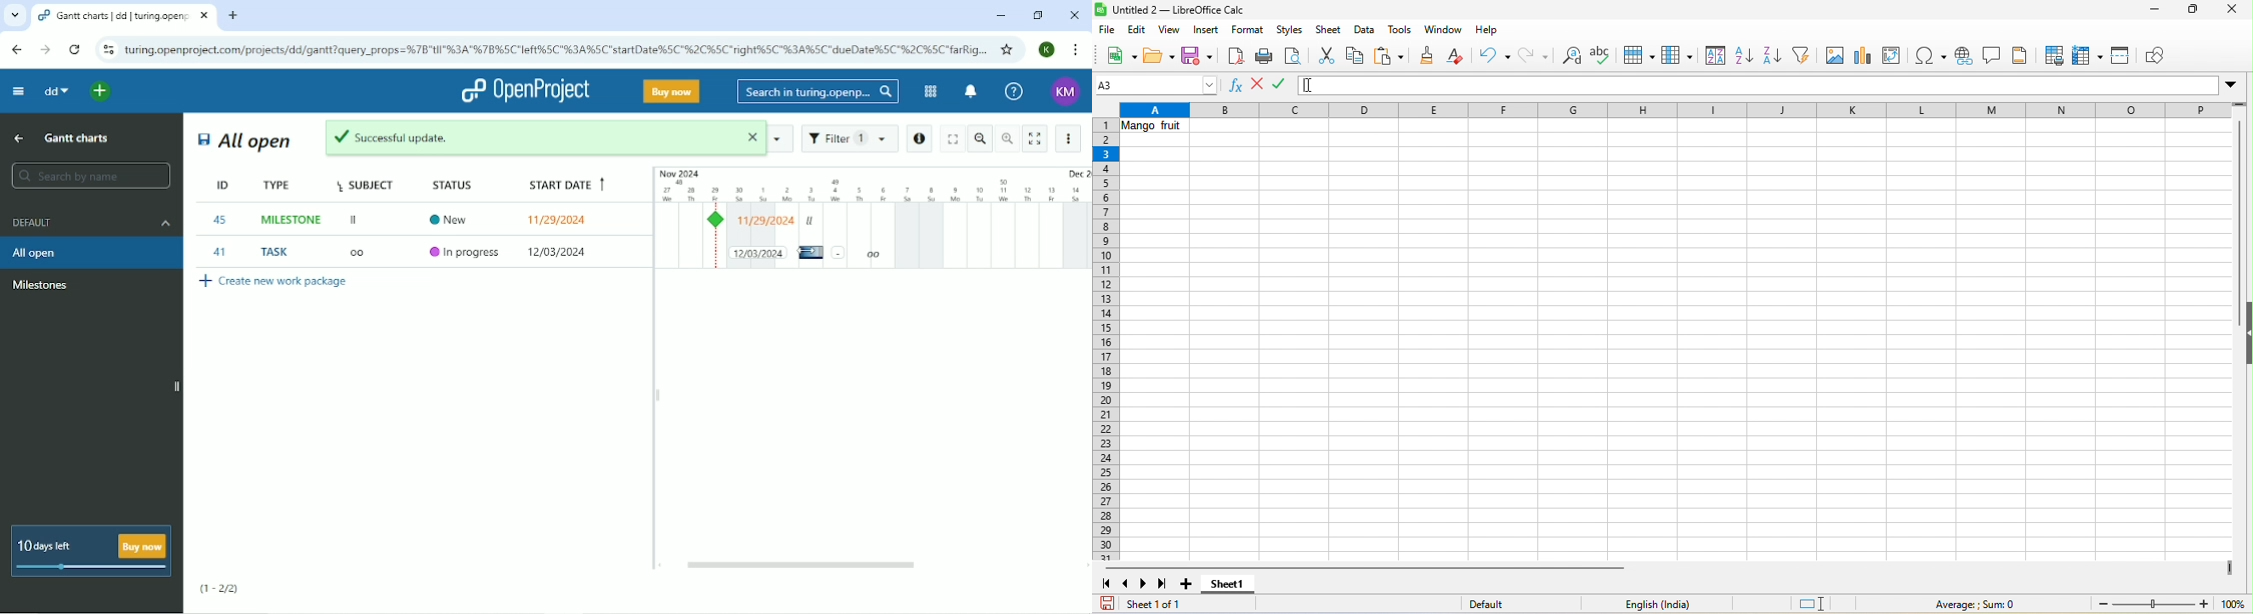 This screenshot has width=2268, height=616. What do you see at coordinates (245, 141) in the screenshot?
I see `All open` at bounding box center [245, 141].